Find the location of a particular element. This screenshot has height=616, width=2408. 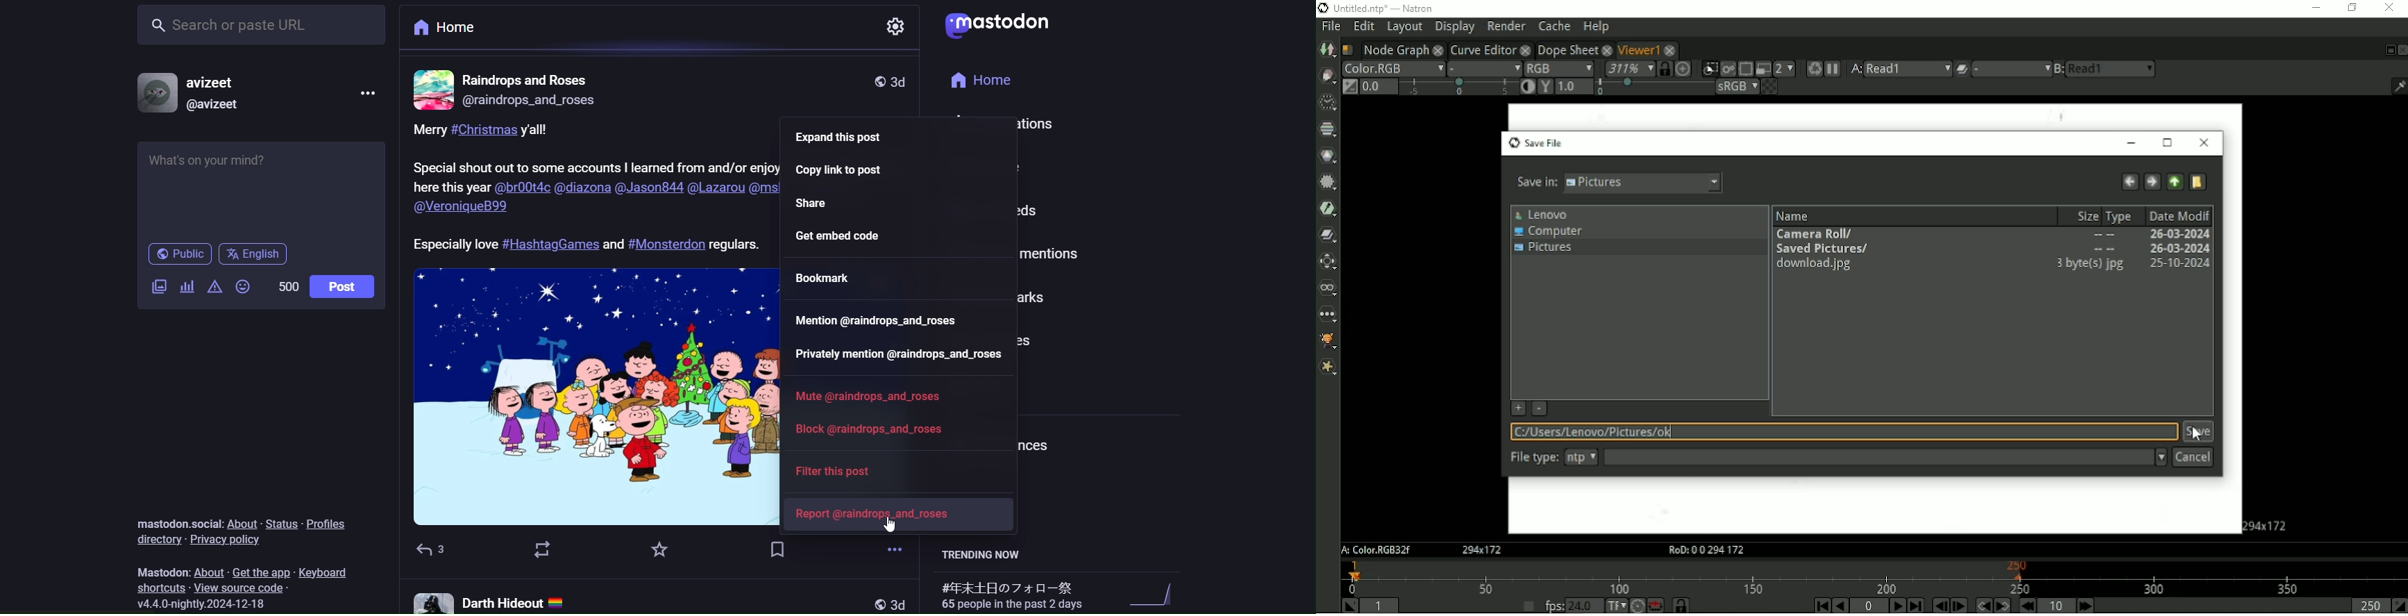

source code is located at coordinates (240, 588).